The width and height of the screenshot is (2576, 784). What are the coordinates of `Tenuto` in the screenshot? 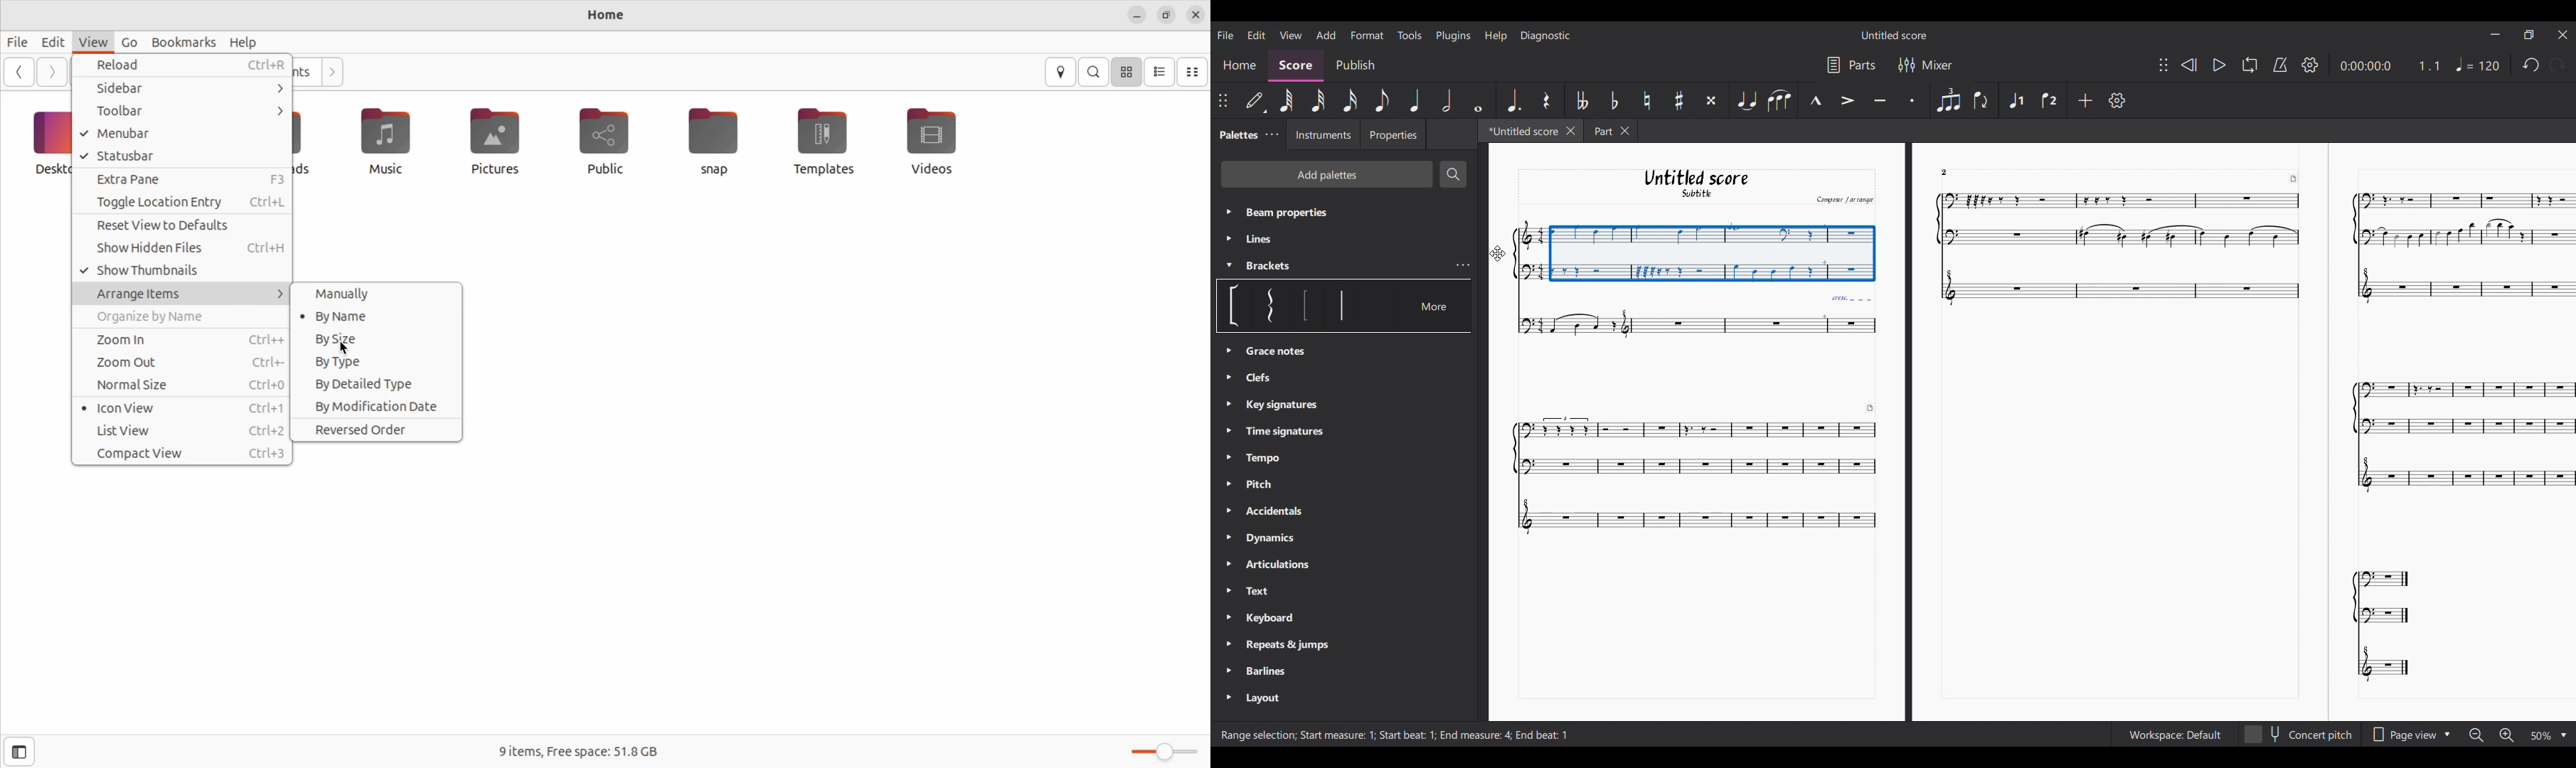 It's located at (1879, 99).